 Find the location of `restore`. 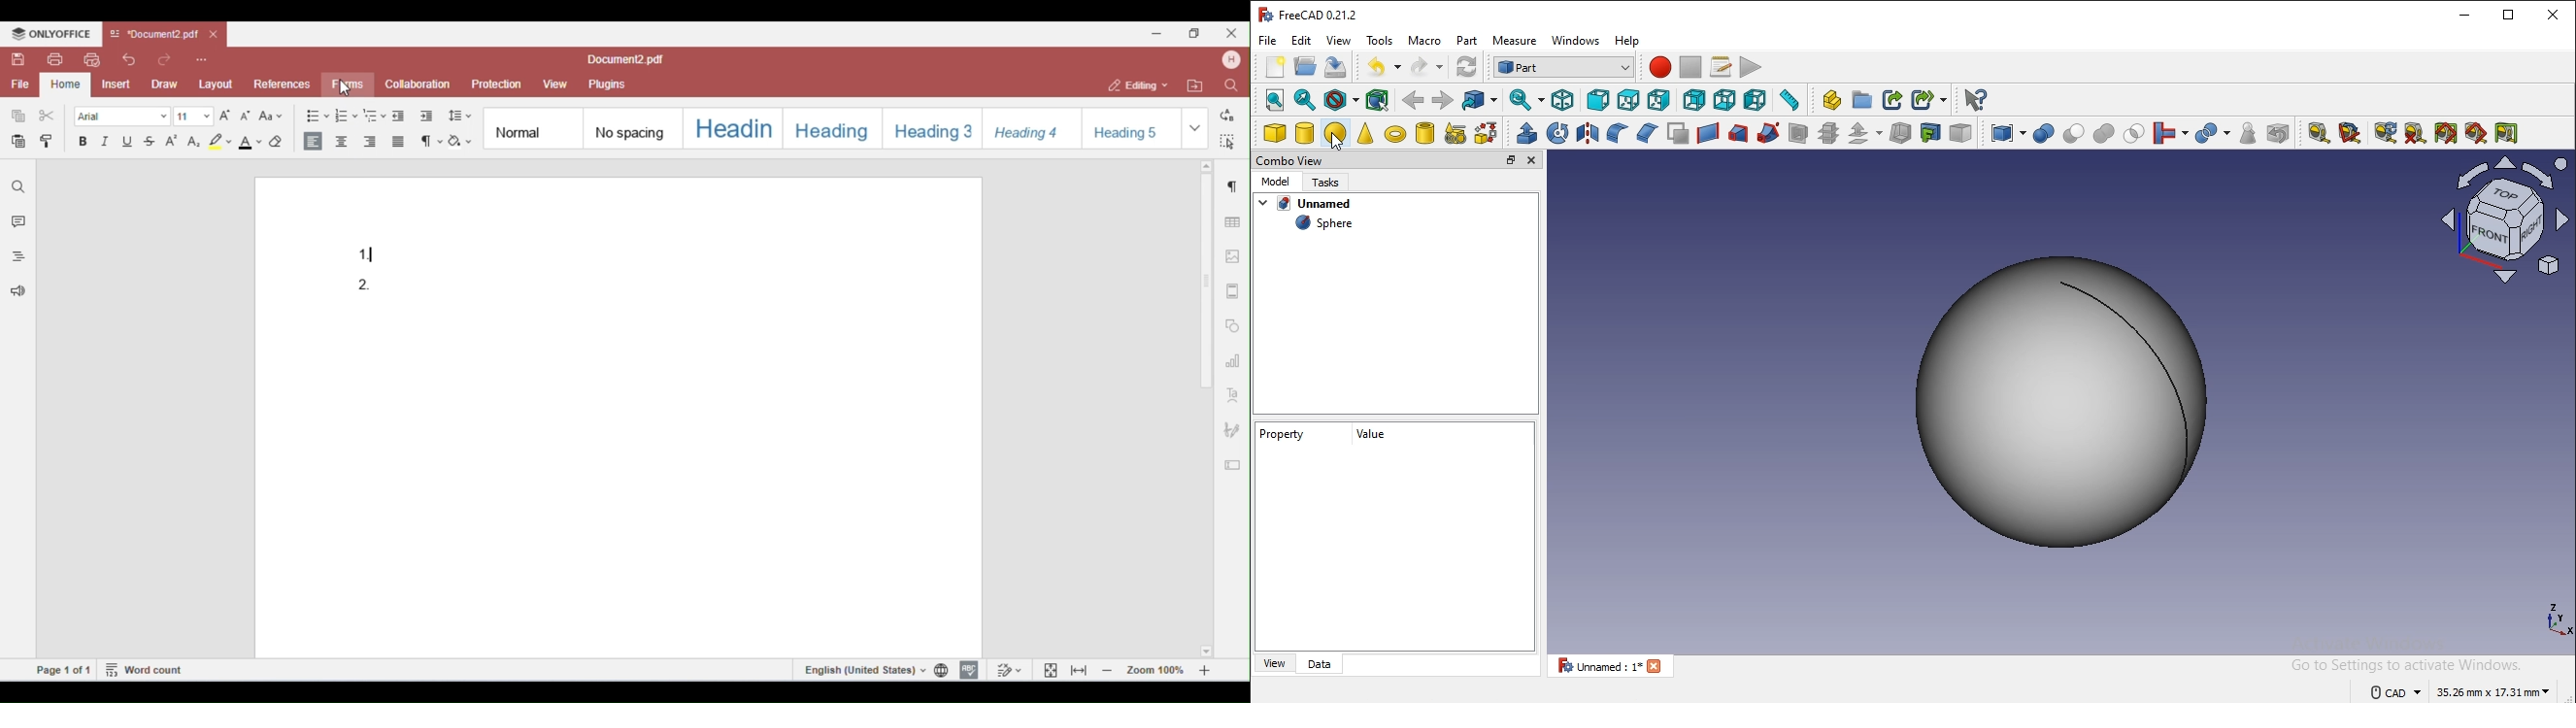

restore is located at coordinates (1511, 159).